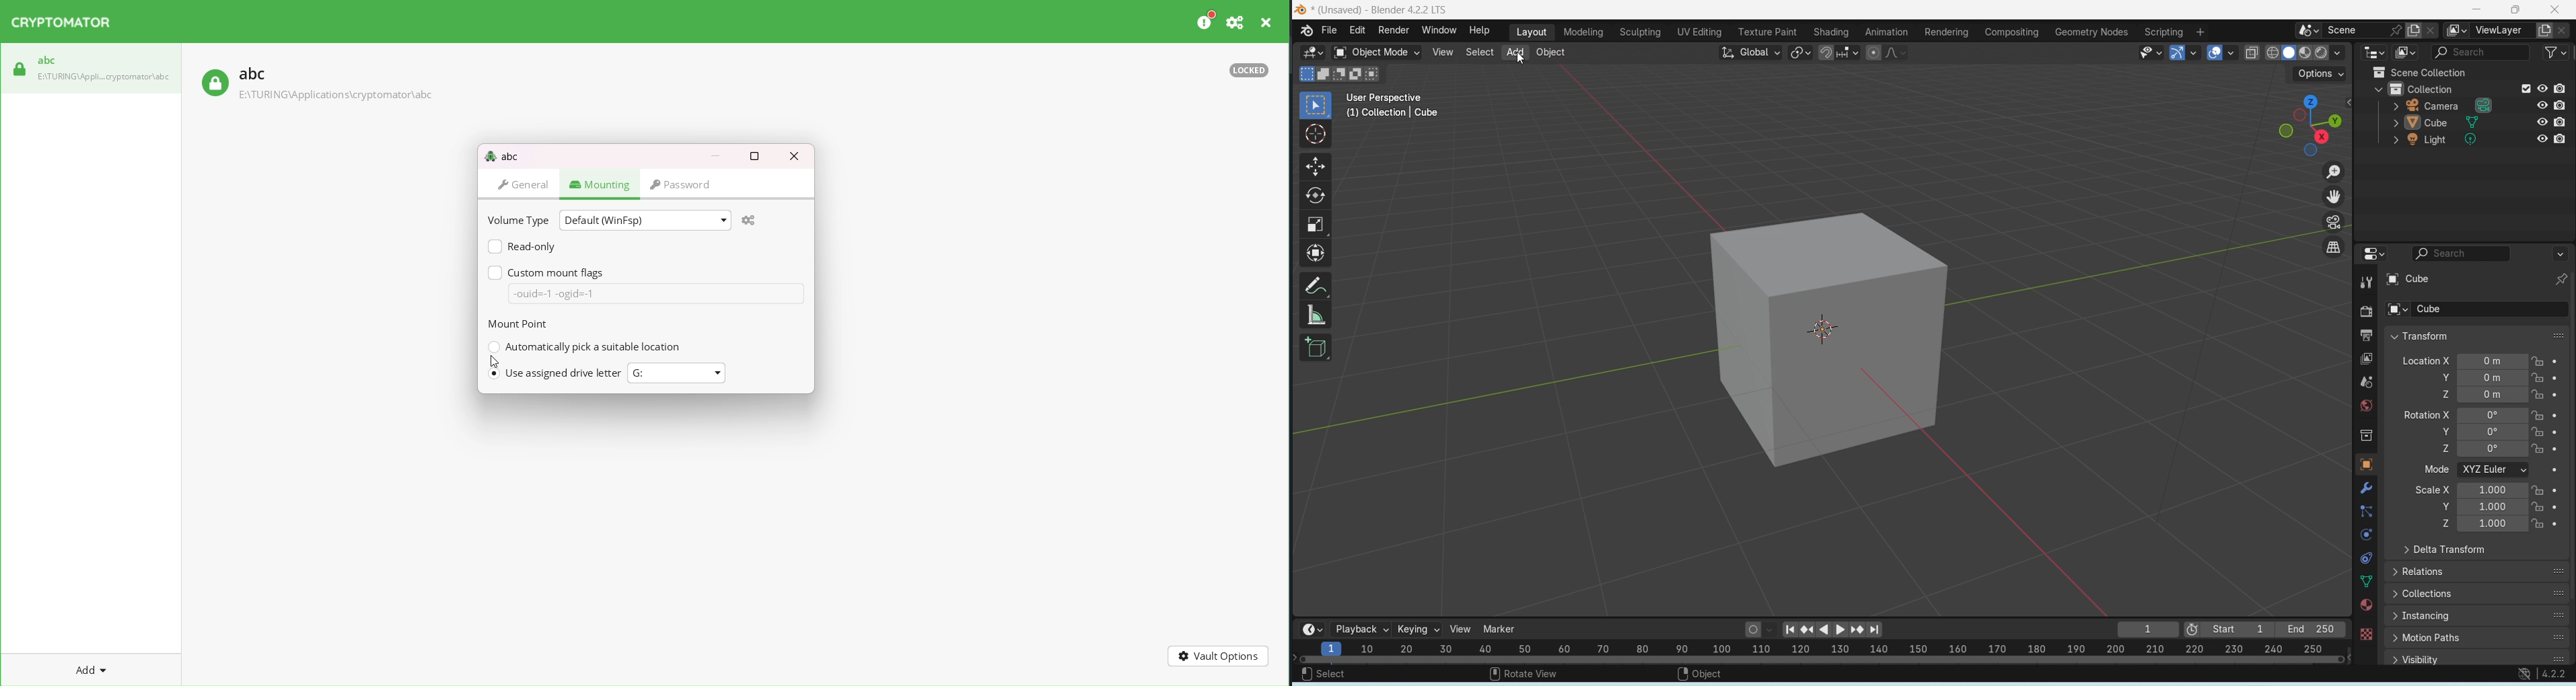 Image resolution: width=2576 pixels, height=700 pixels. Describe the element at coordinates (2477, 104) in the screenshot. I see `Camera layer` at that location.